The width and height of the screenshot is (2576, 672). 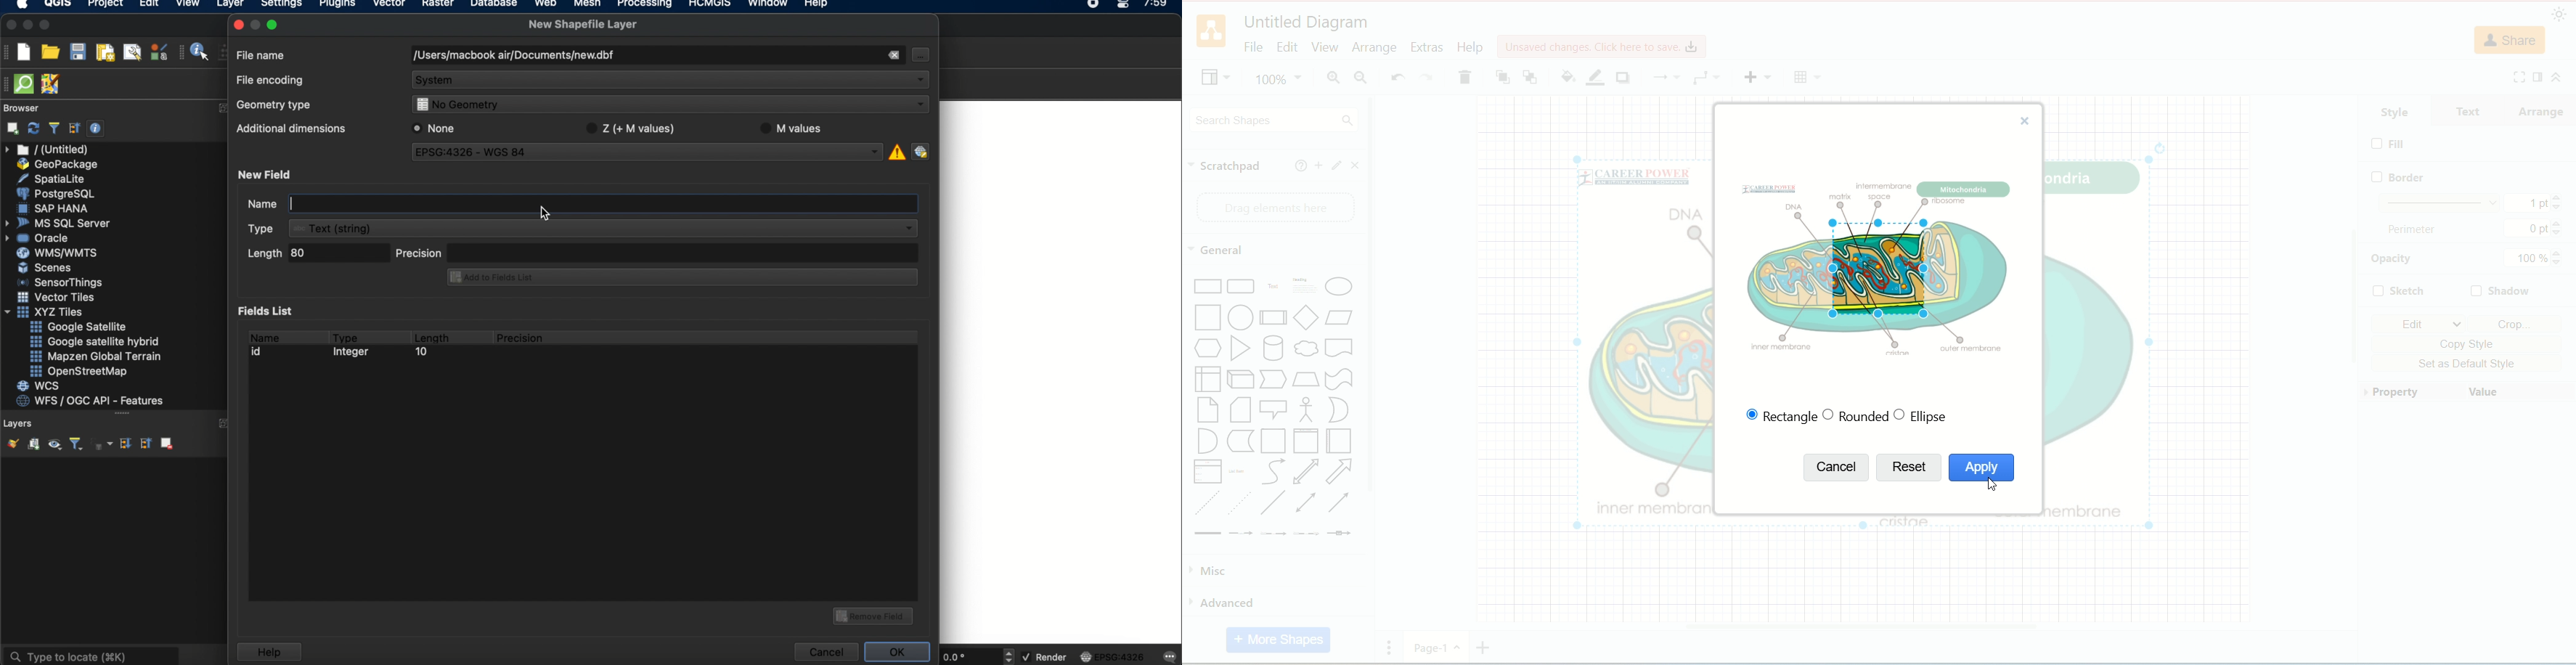 What do you see at coordinates (899, 650) in the screenshot?
I see `ok` at bounding box center [899, 650].